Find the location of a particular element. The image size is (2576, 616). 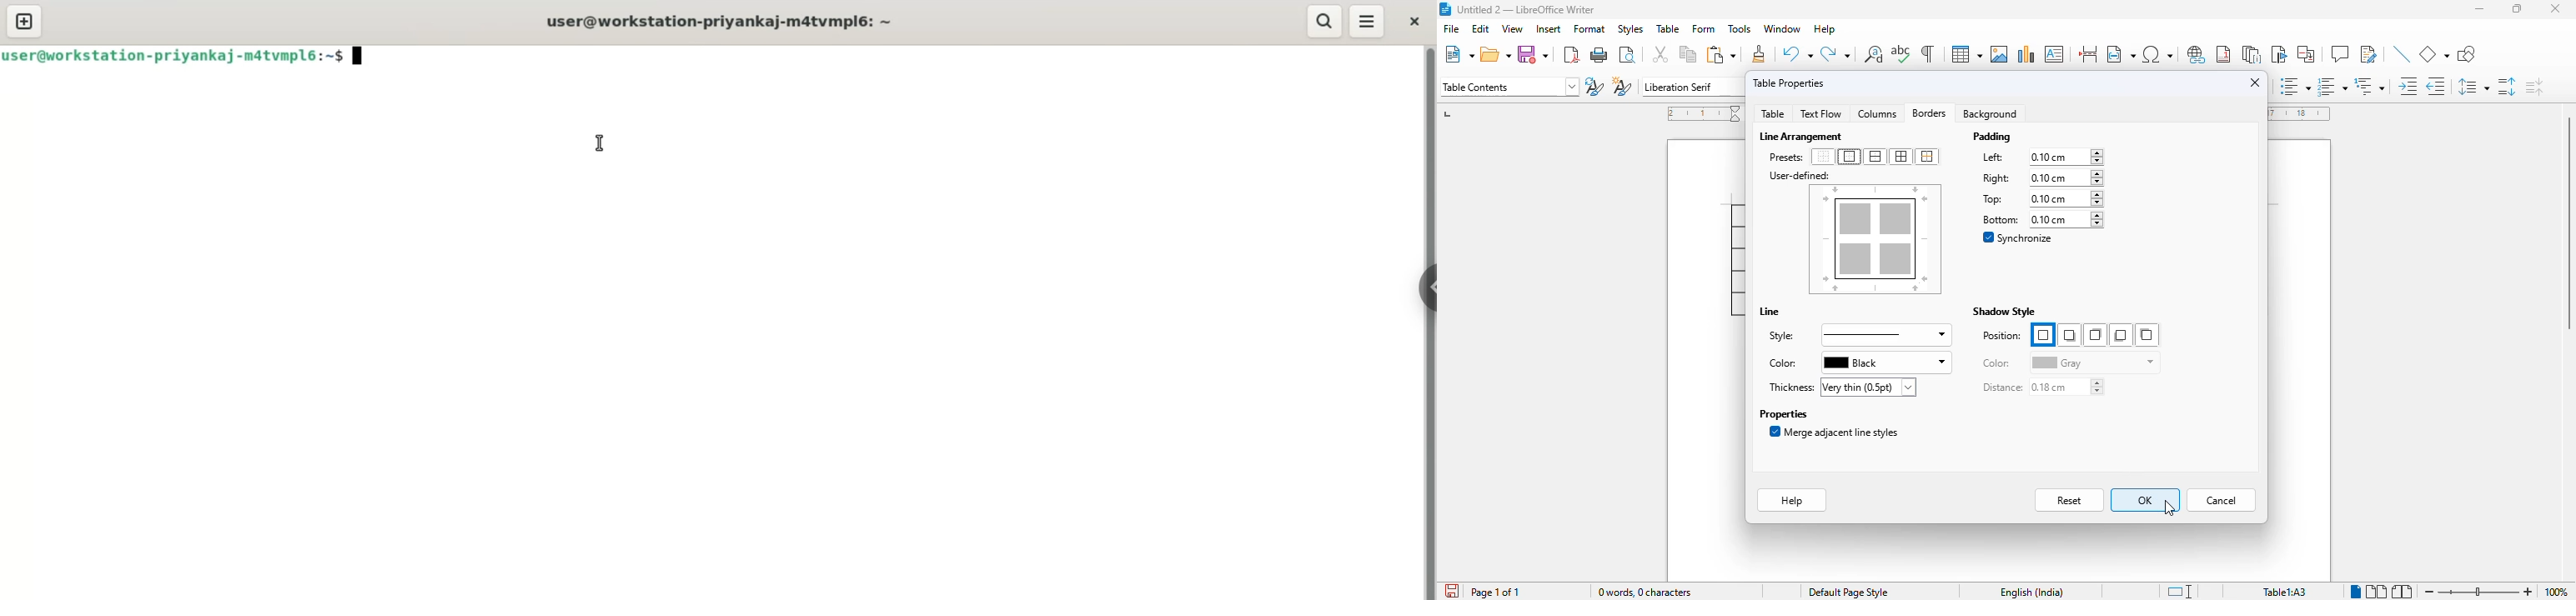

spelling is located at coordinates (1902, 54).